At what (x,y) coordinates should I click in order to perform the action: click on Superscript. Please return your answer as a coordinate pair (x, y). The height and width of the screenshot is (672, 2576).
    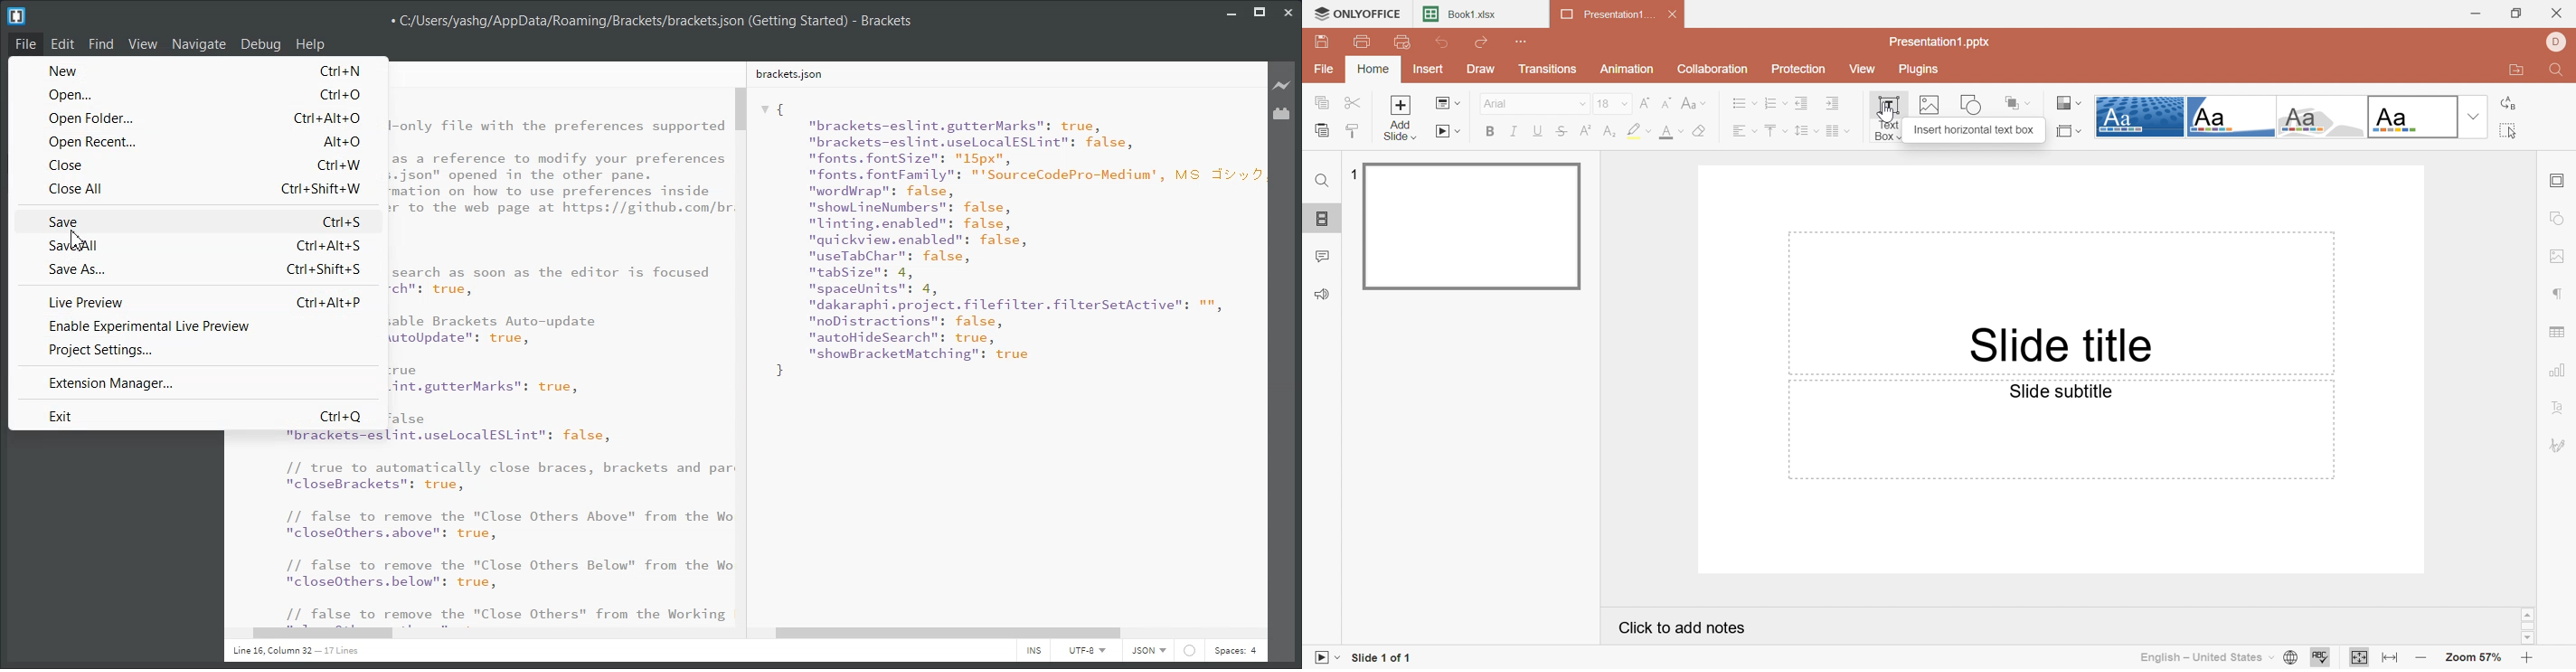
    Looking at the image, I should click on (1585, 131).